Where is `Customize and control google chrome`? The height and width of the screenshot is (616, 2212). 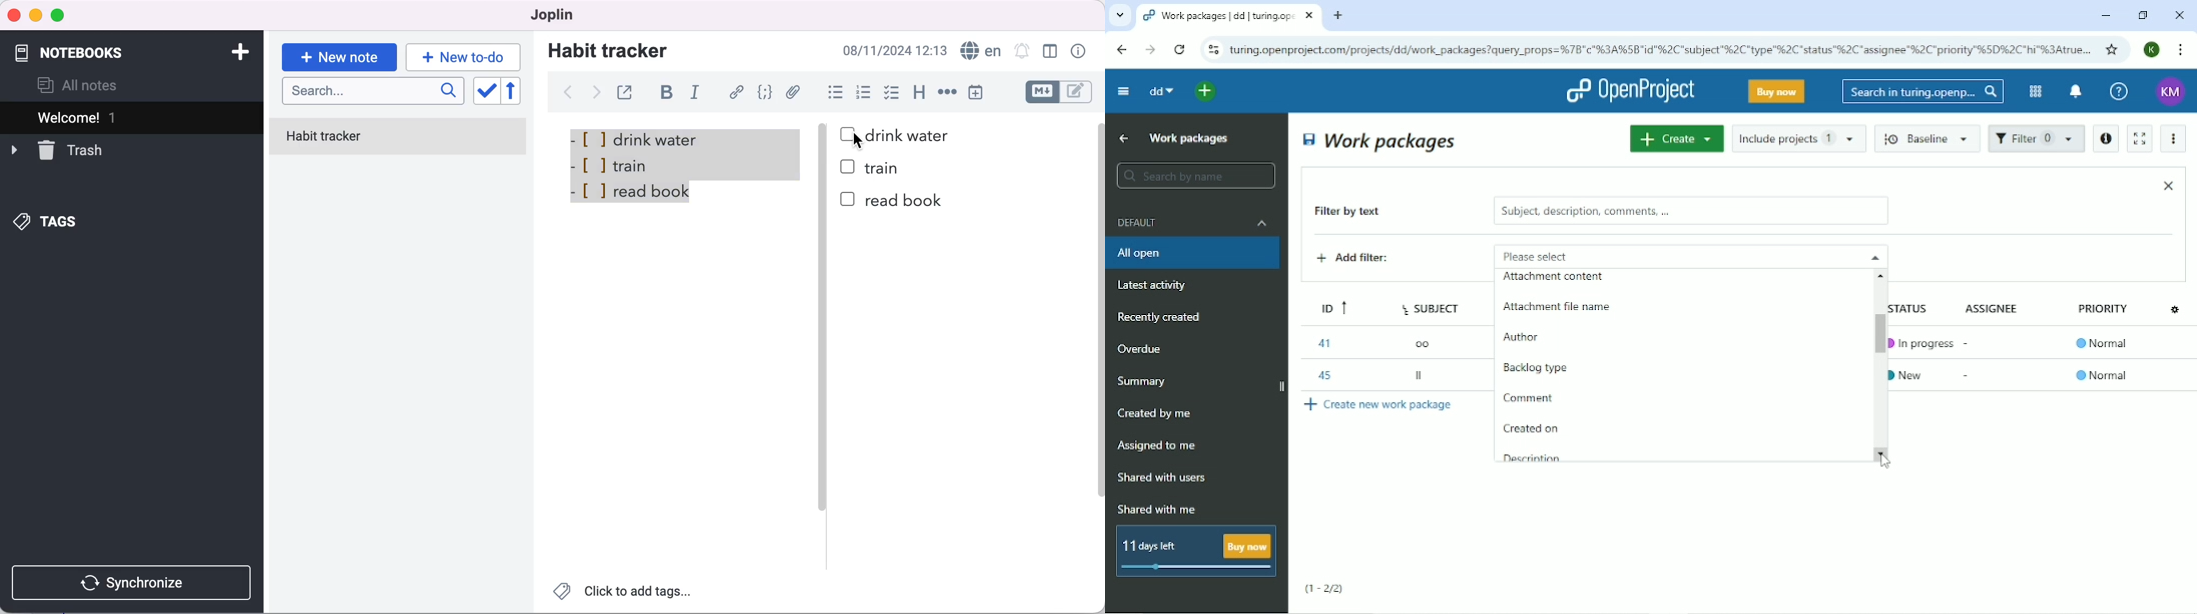 Customize and control google chrome is located at coordinates (2182, 50).